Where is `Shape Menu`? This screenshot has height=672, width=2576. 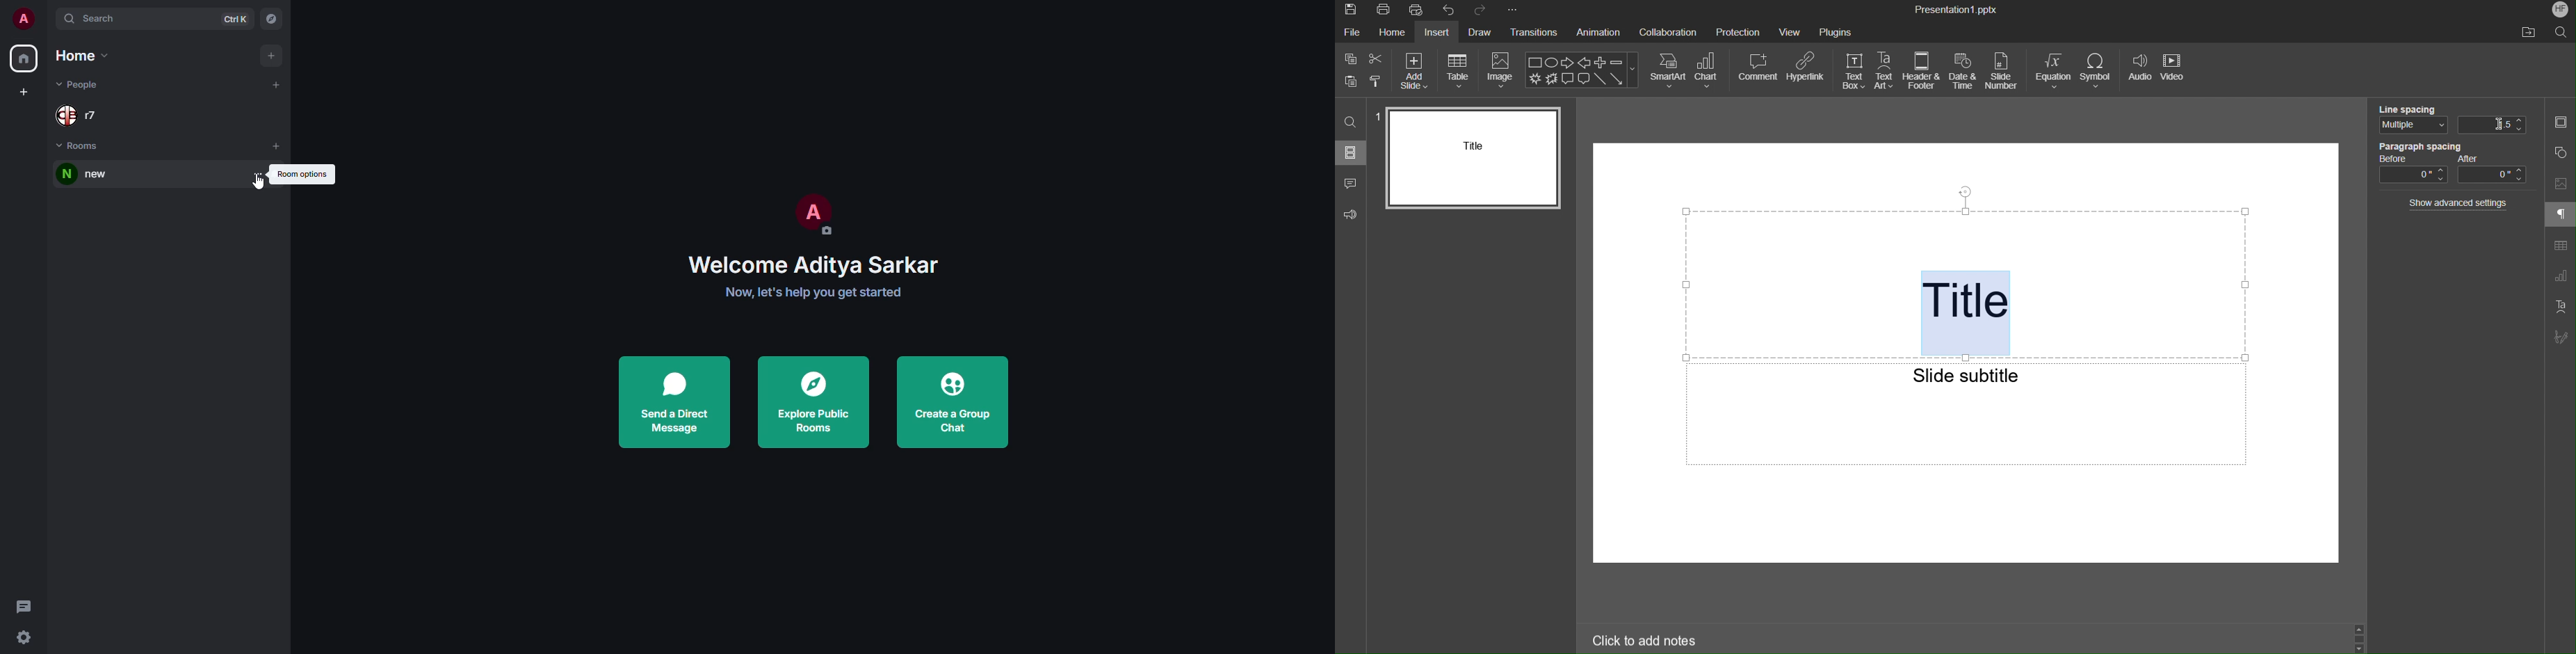 Shape Menu is located at coordinates (1583, 70).